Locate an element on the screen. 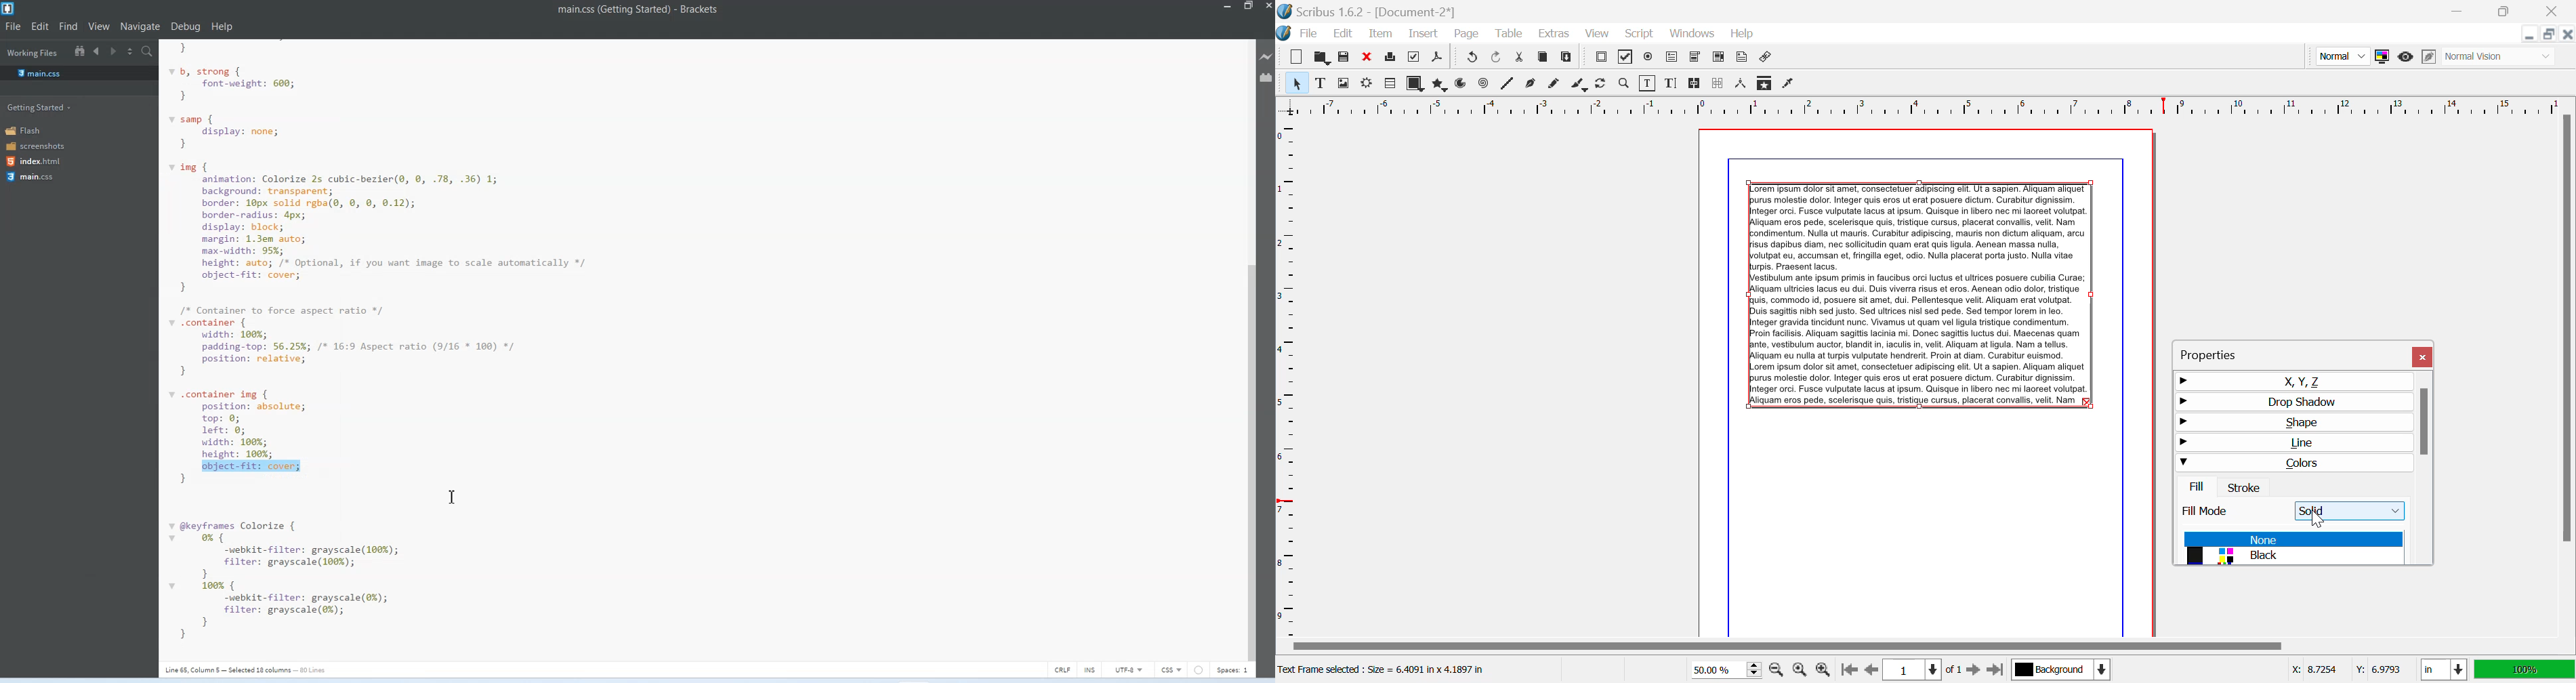 The height and width of the screenshot is (700, 2576). main.css is located at coordinates (39, 72).